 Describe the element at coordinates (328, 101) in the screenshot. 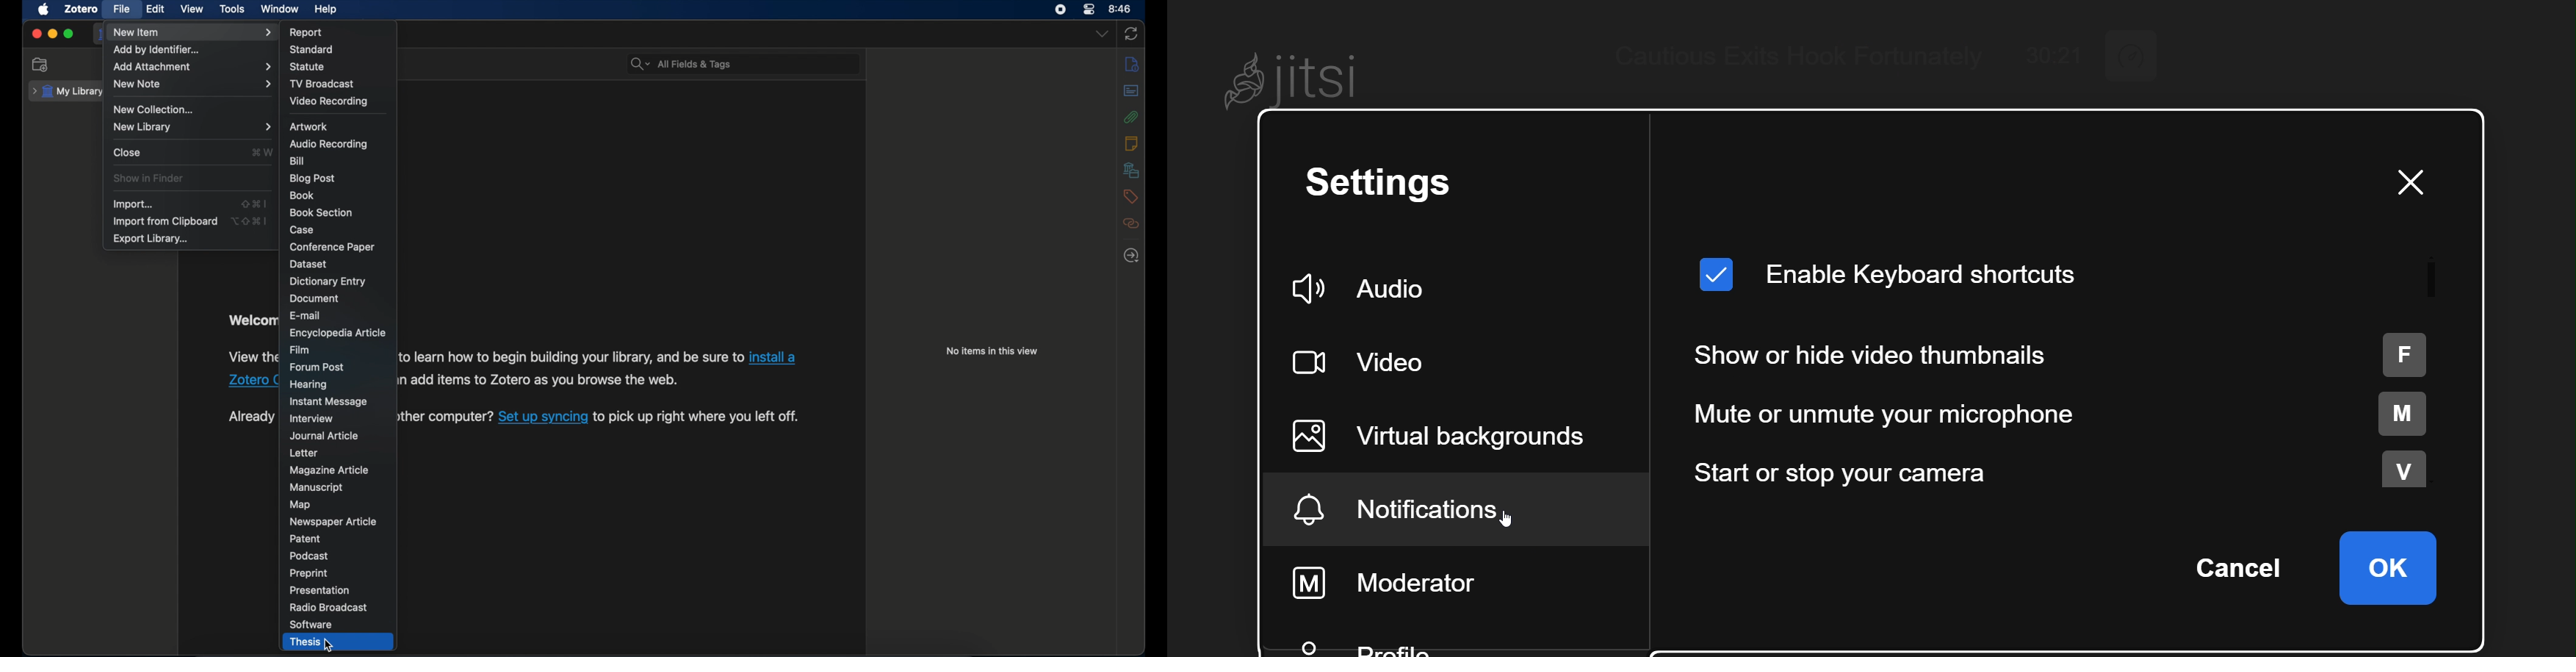

I see `video recording` at that location.